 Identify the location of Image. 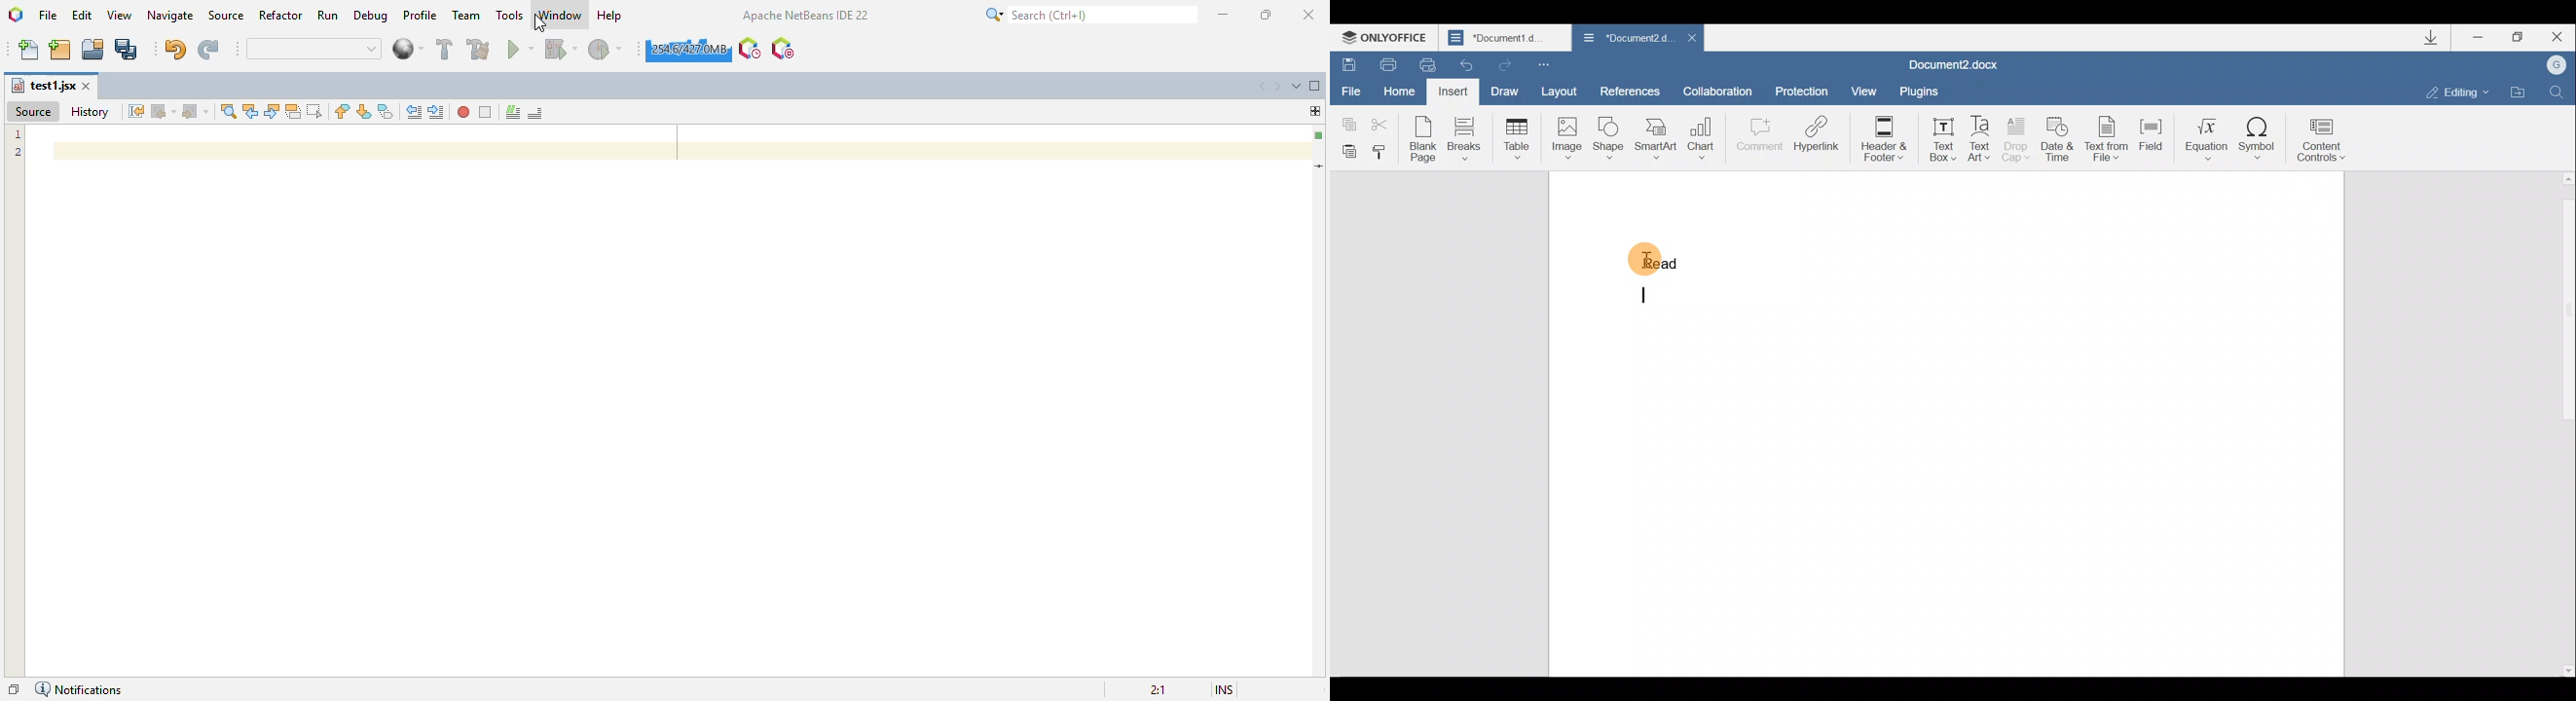
(1566, 138).